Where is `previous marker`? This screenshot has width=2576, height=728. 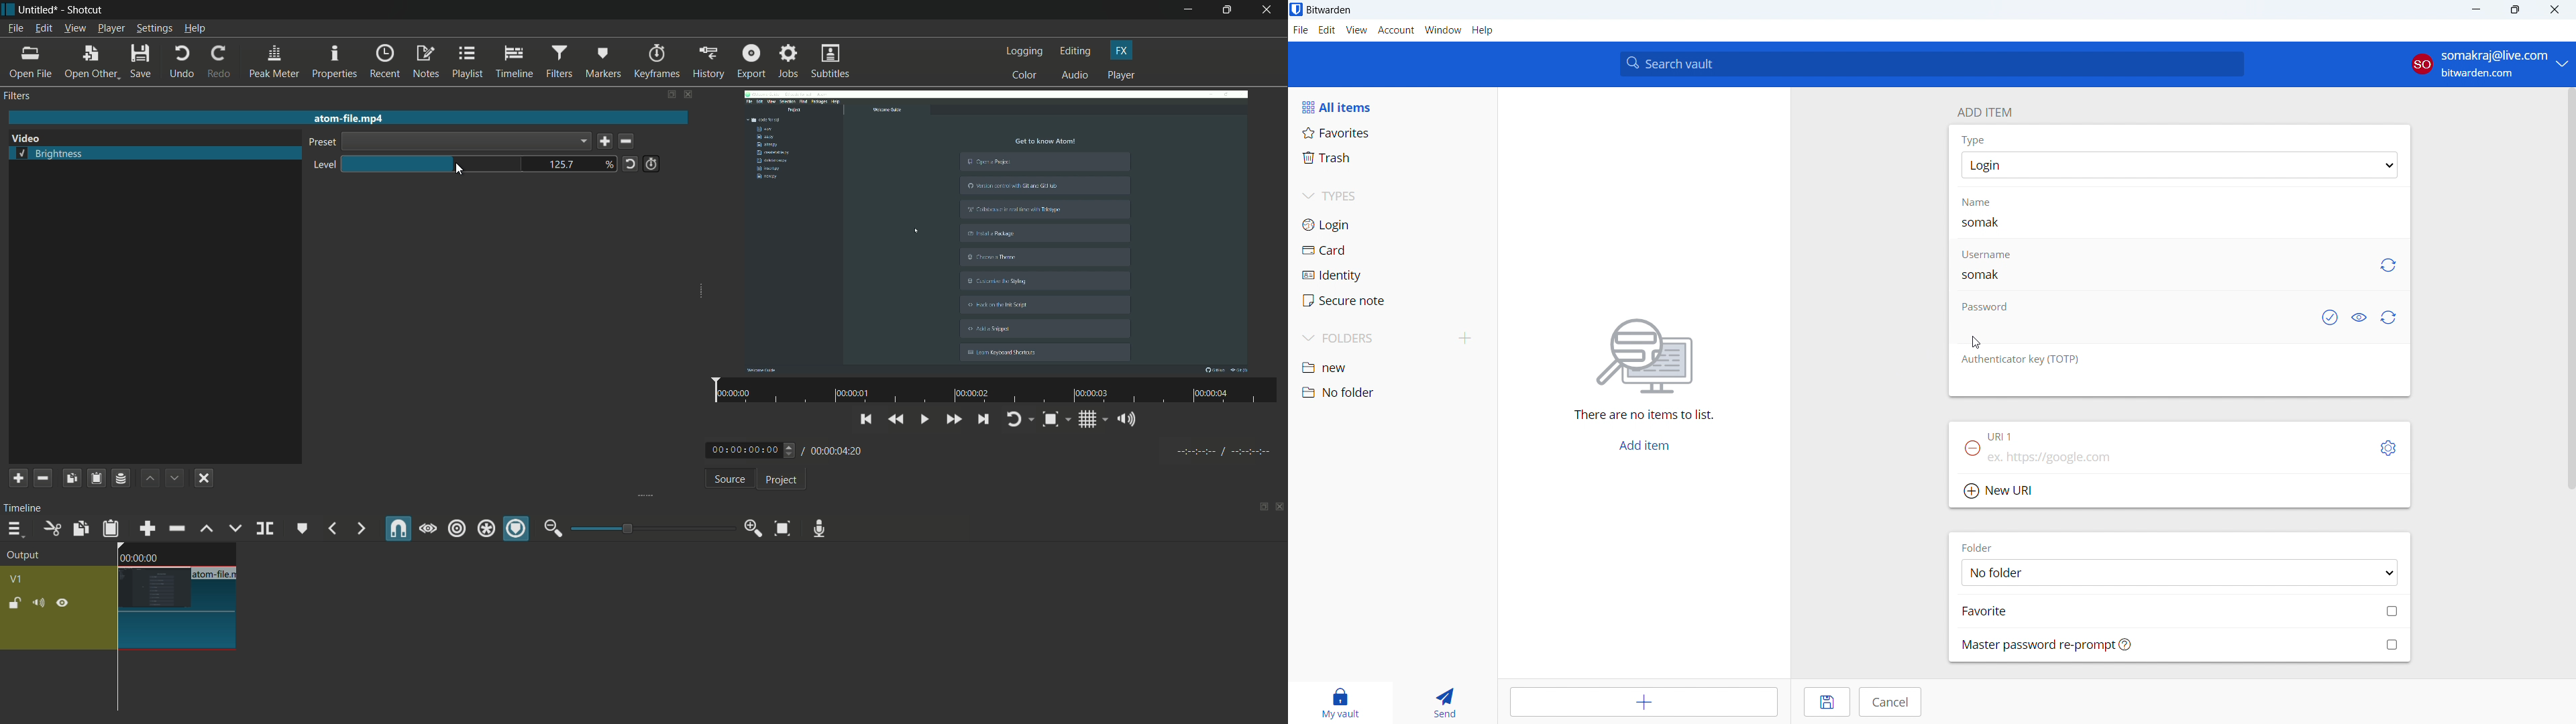 previous marker is located at coordinates (331, 529).